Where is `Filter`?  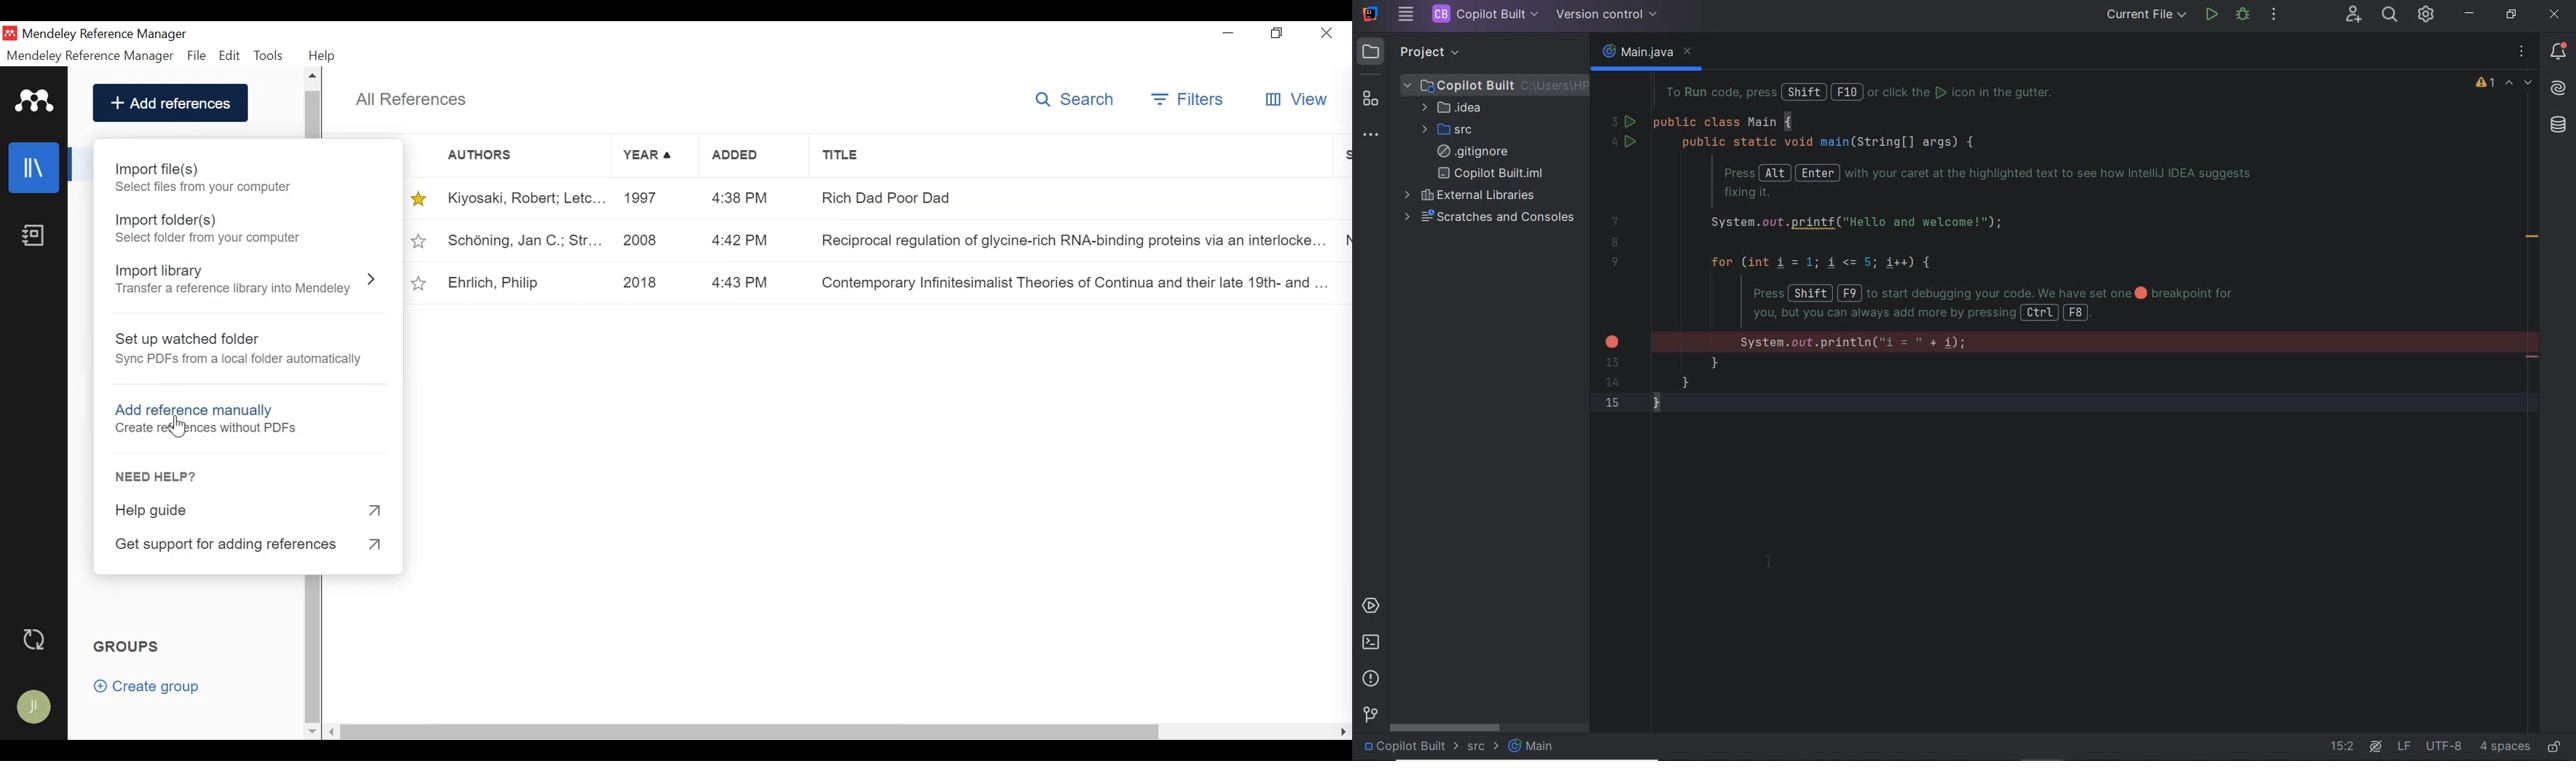 Filter is located at coordinates (1189, 101).